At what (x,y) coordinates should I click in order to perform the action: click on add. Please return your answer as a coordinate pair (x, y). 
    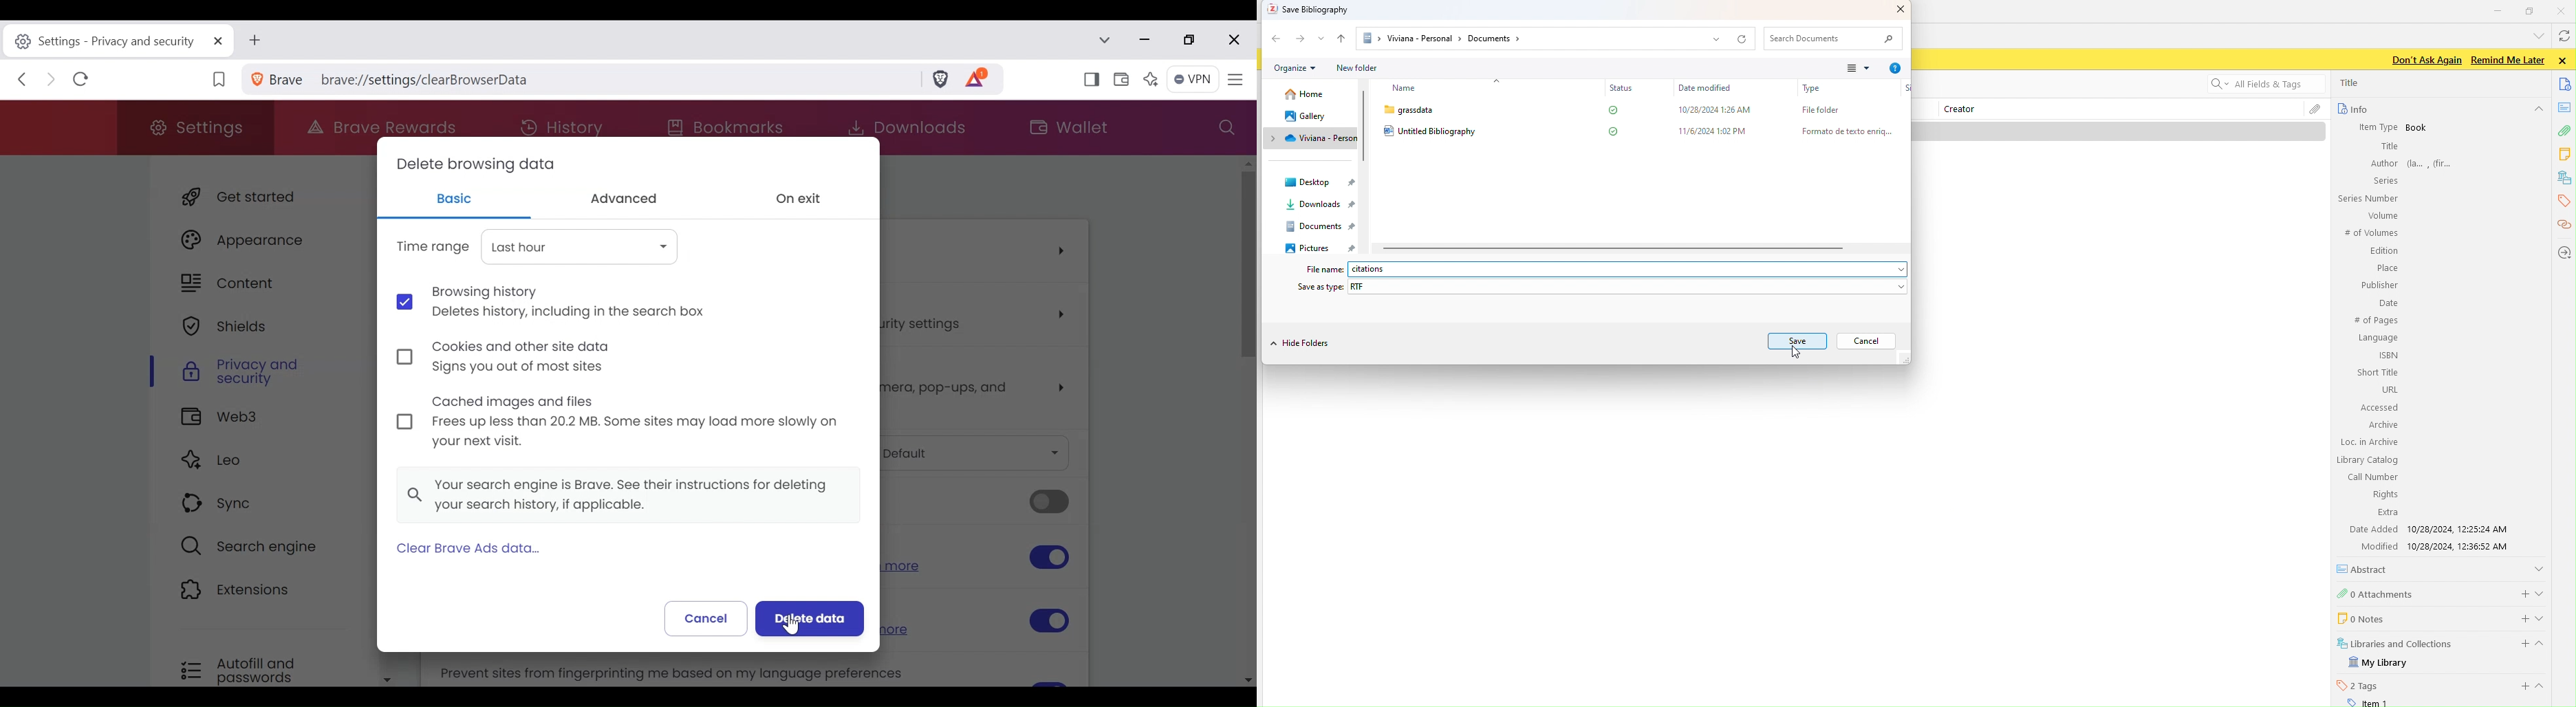
    Looking at the image, I should click on (2517, 617).